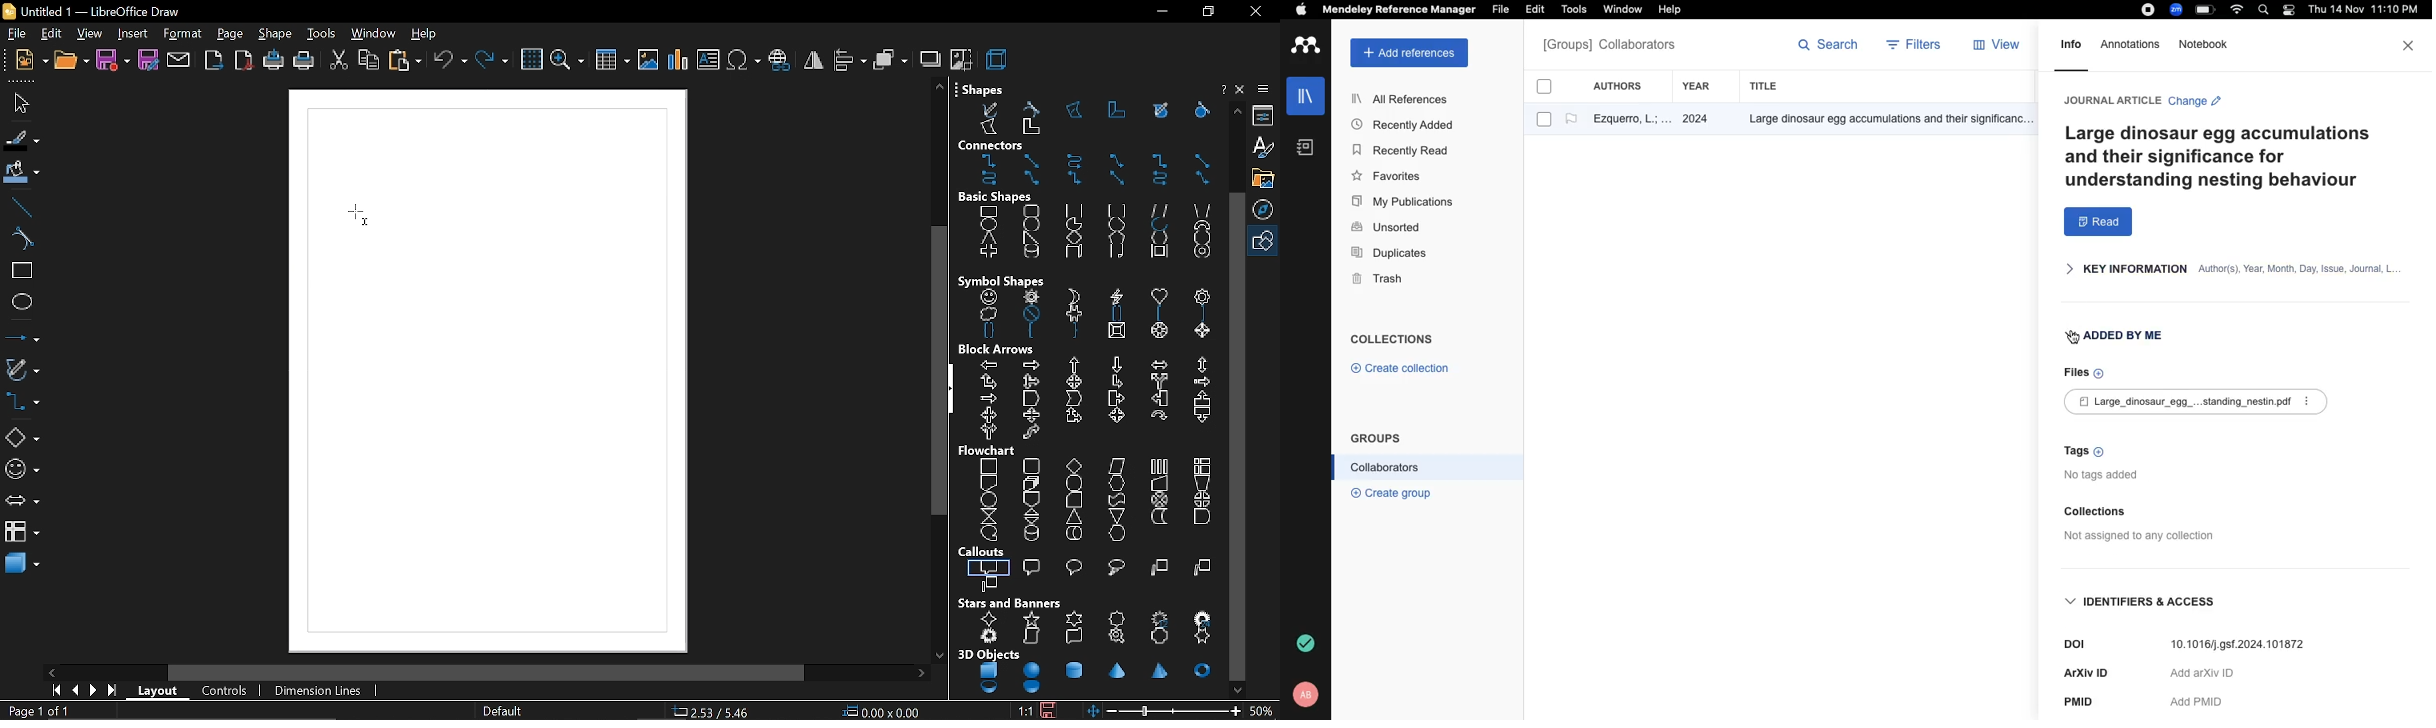 Image resolution: width=2436 pixels, height=728 pixels. Describe the element at coordinates (1410, 53) in the screenshot. I see `add references` at that location.